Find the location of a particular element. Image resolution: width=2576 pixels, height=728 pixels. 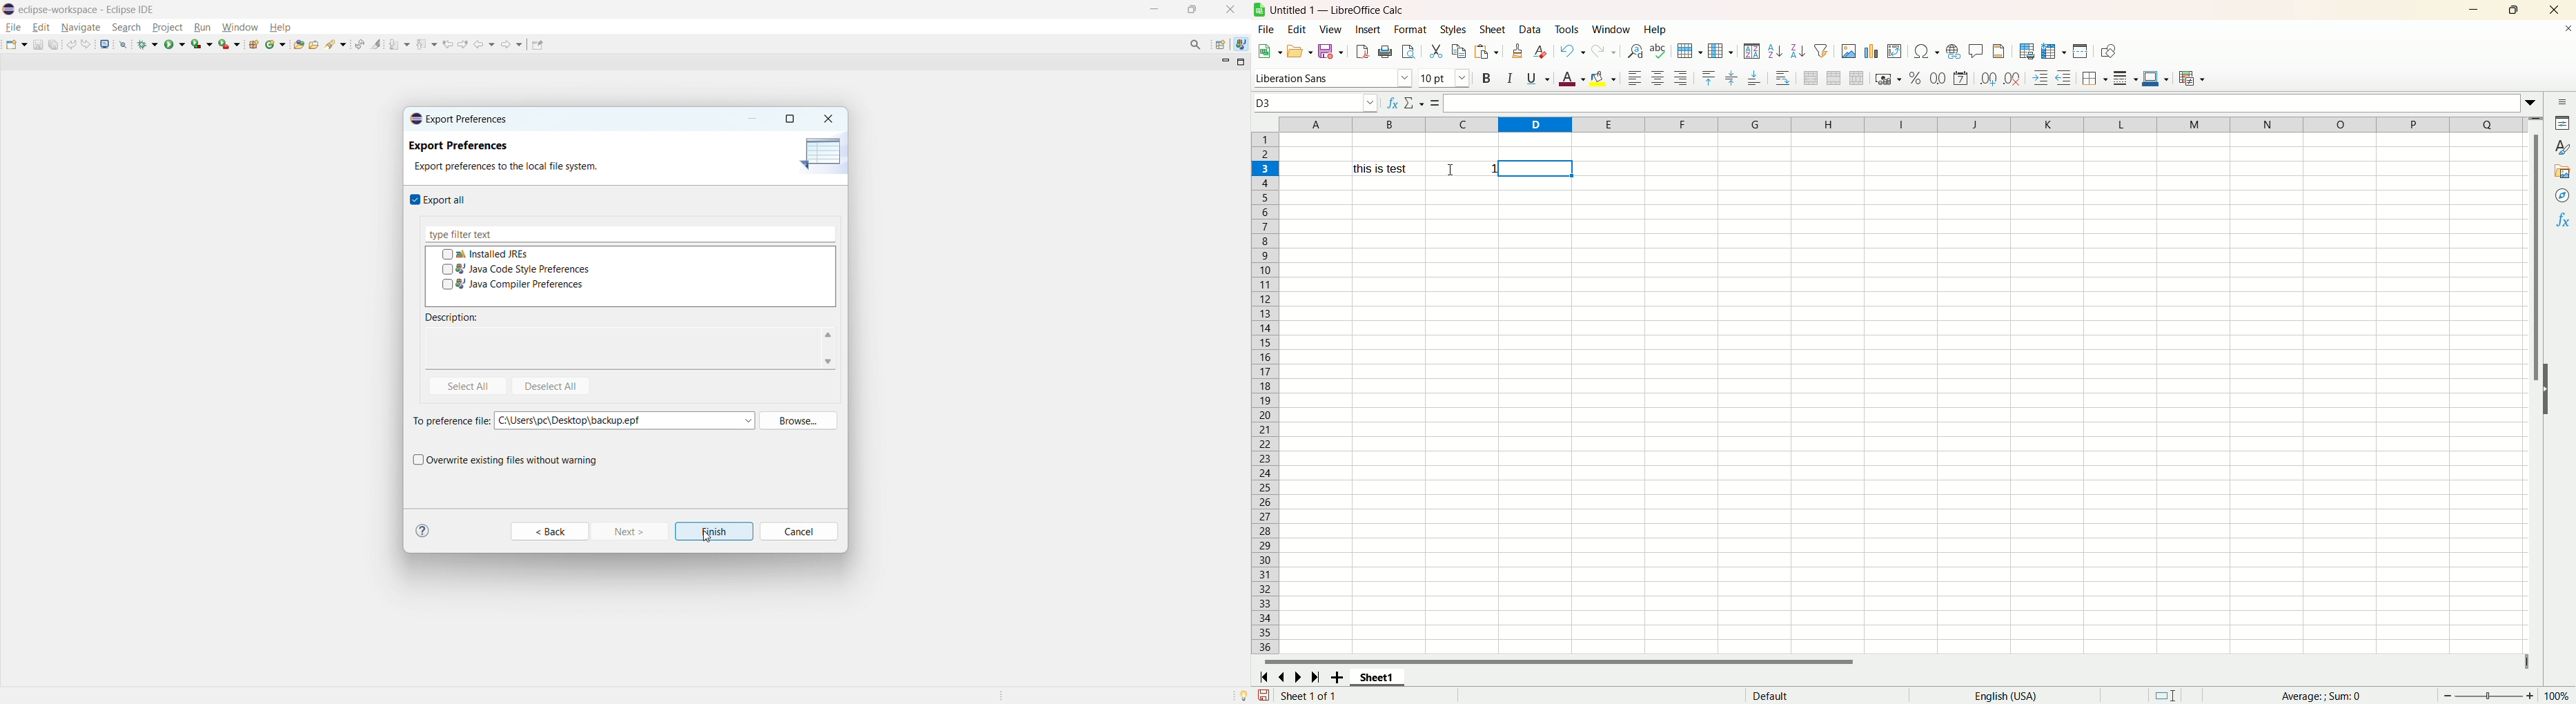

page style is located at coordinates (1771, 695).